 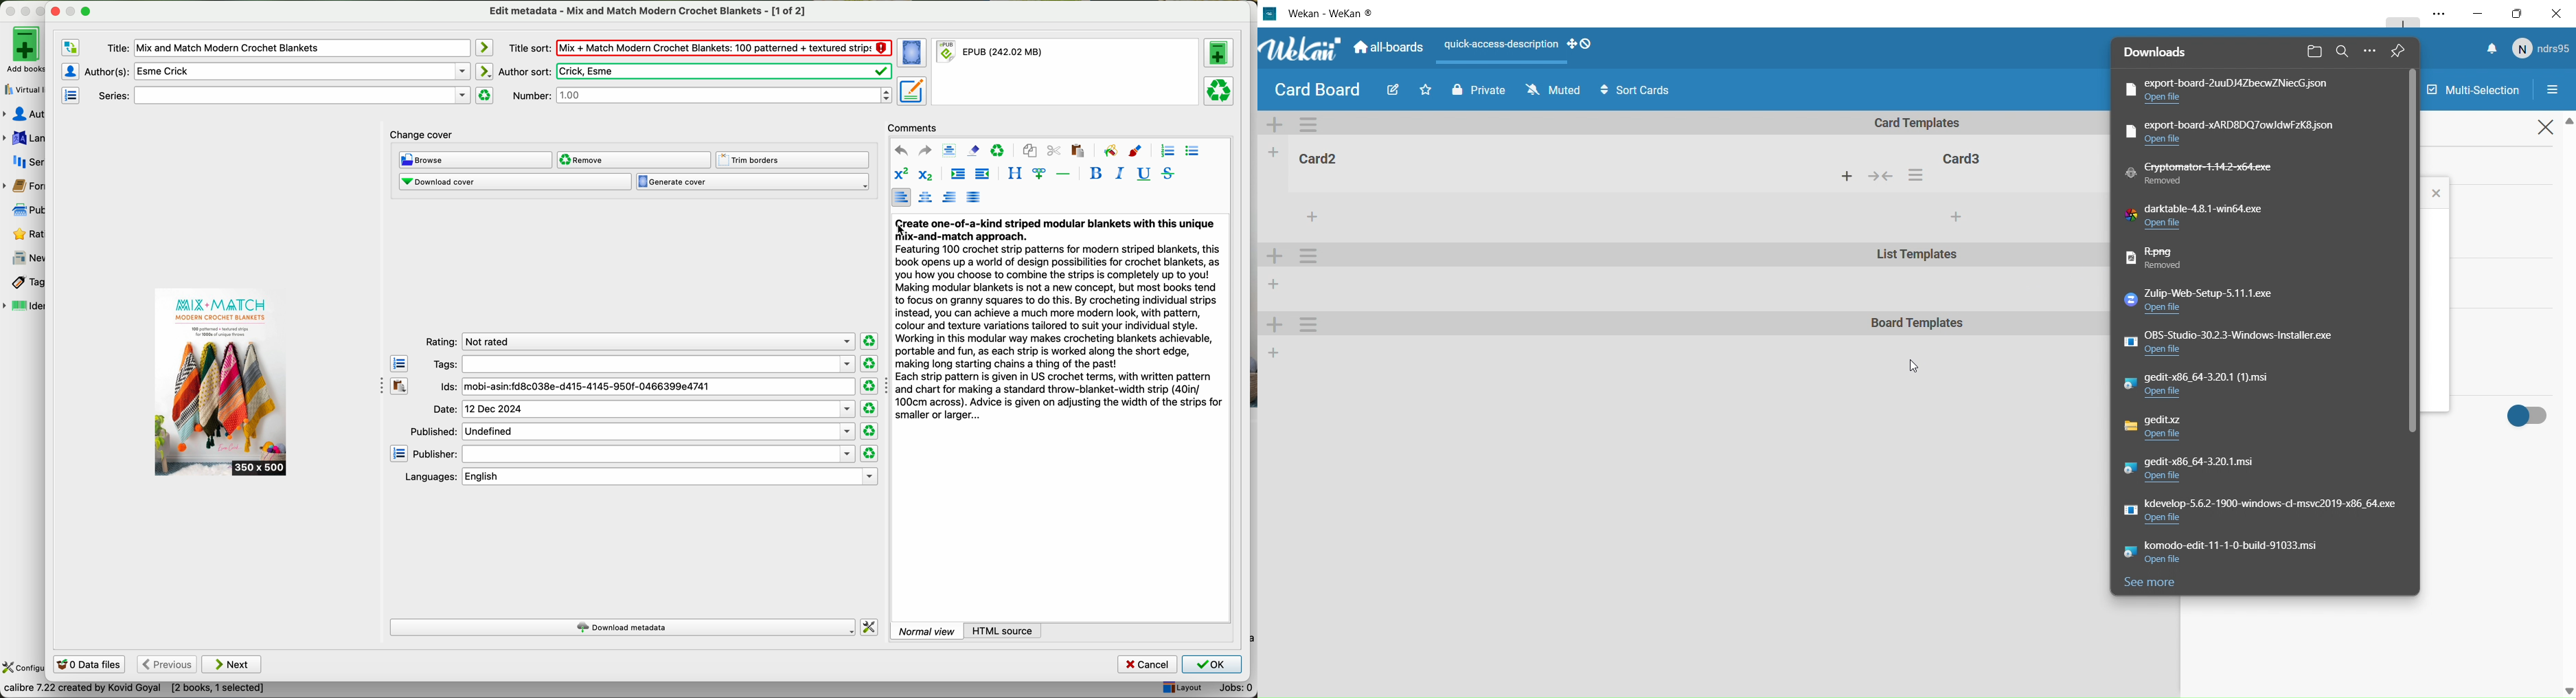 What do you see at coordinates (753, 182) in the screenshot?
I see `generate cover` at bounding box center [753, 182].